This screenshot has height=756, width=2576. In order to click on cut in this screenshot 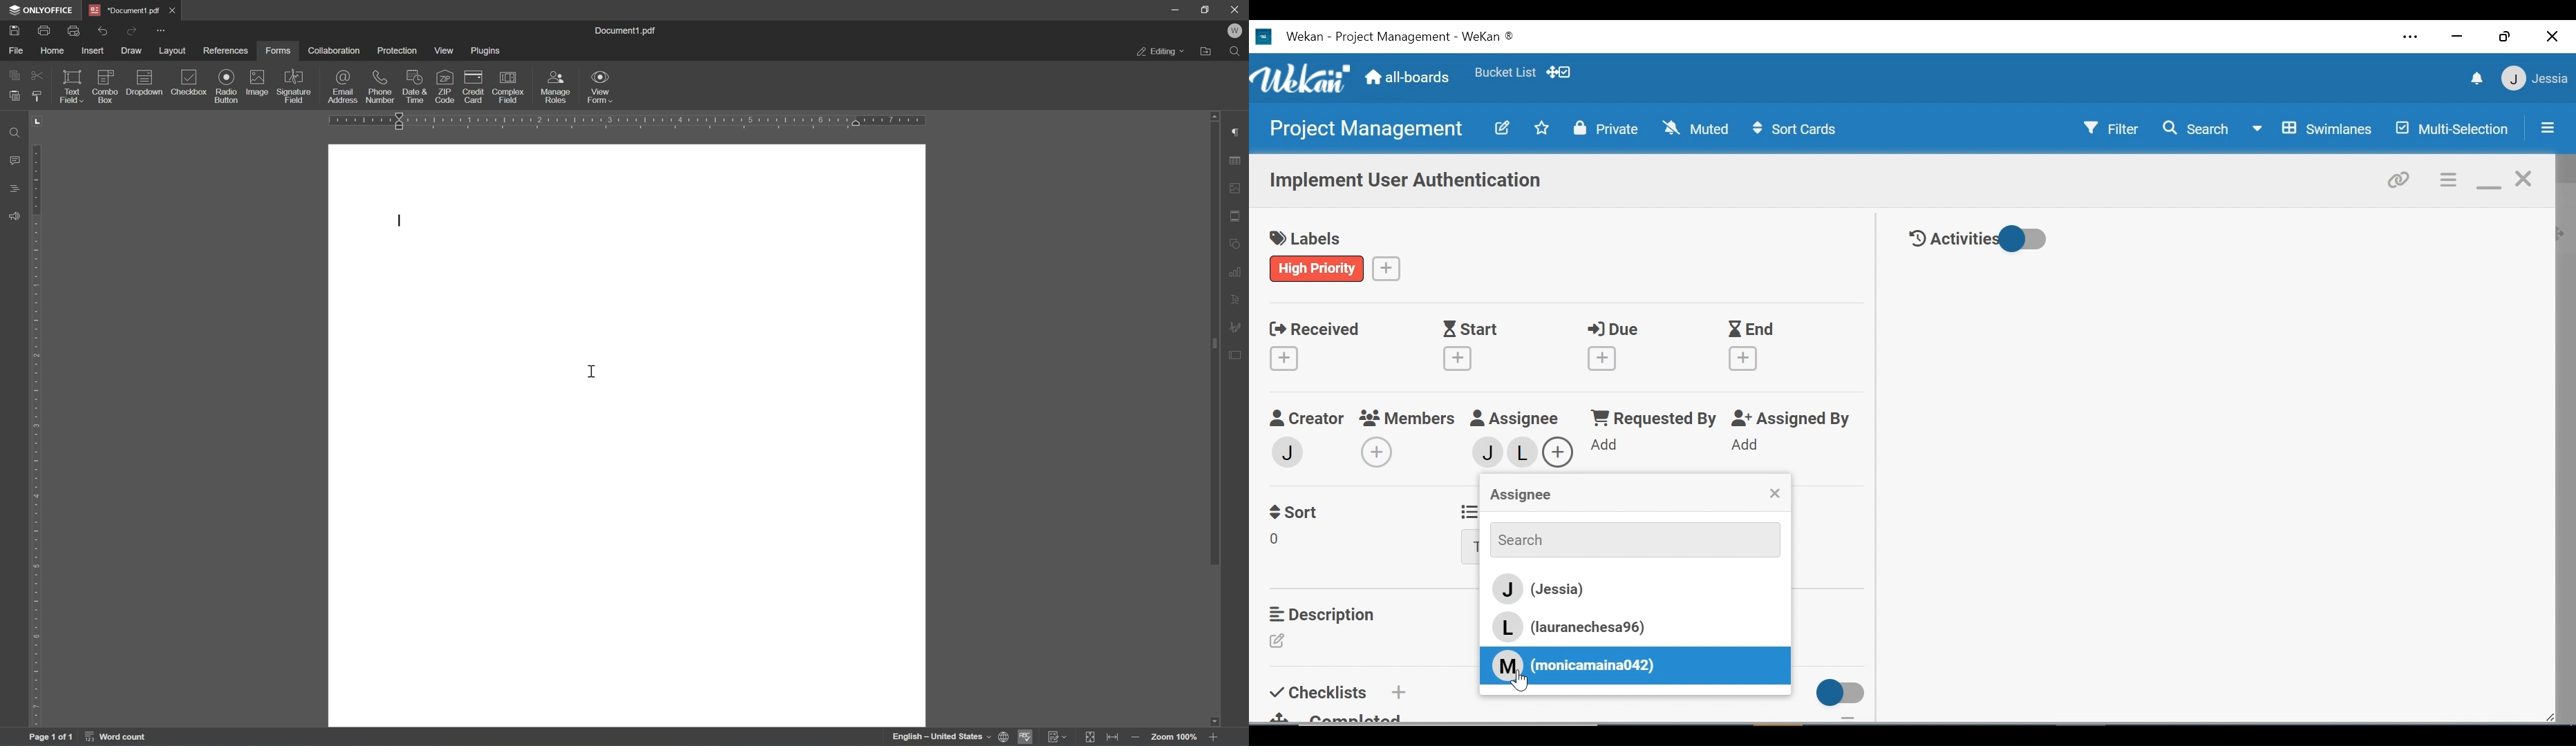, I will do `click(37, 74)`.